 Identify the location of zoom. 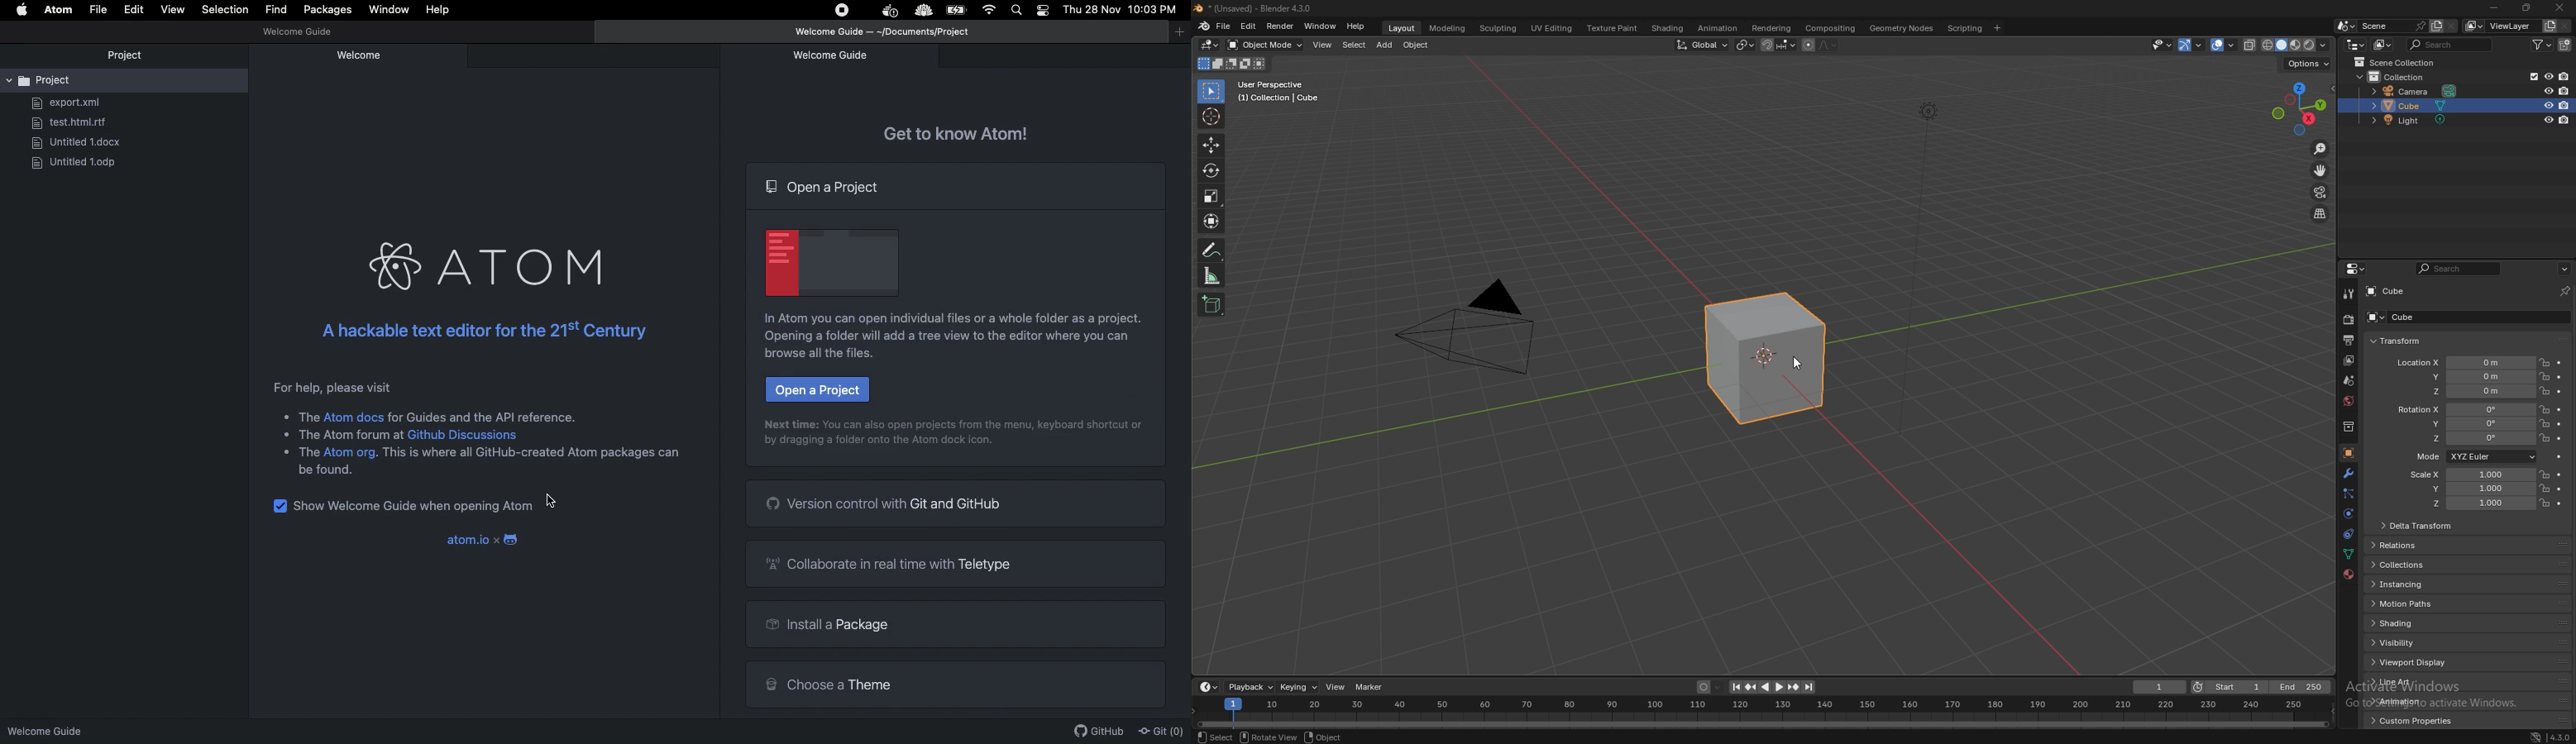
(2322, 150).